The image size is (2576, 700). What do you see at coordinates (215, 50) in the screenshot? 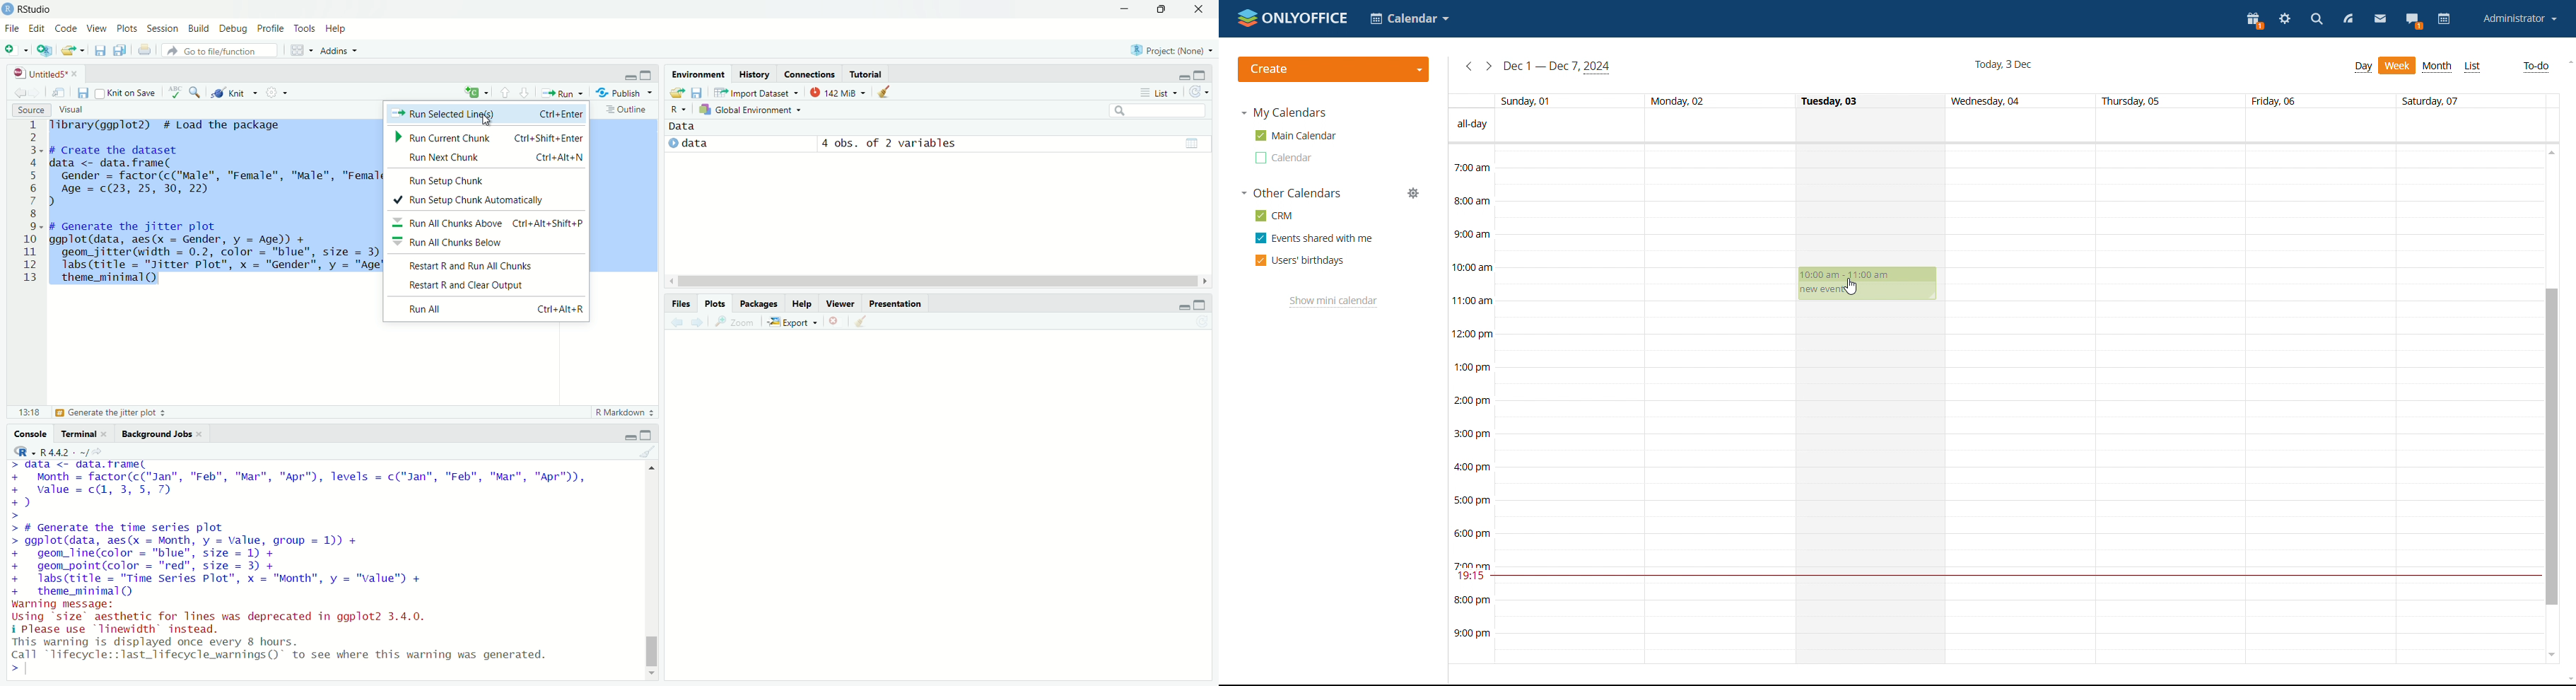
I see `go to file/function` at bounding box center [215, 50].